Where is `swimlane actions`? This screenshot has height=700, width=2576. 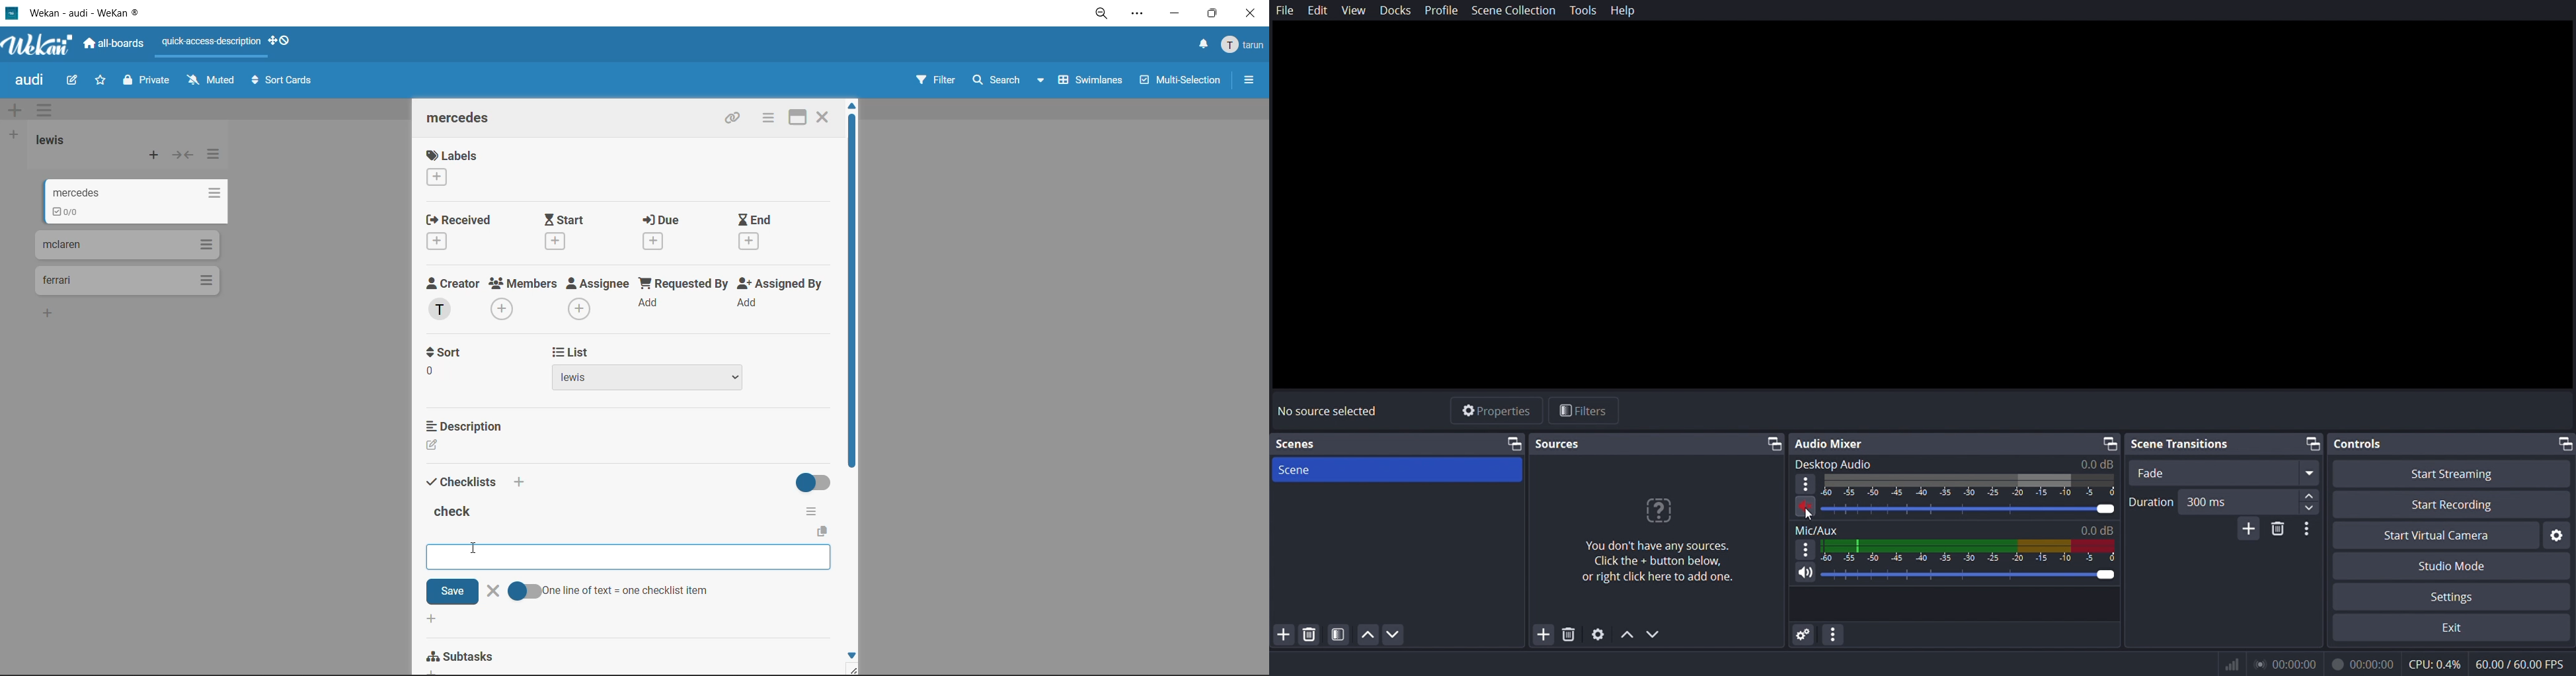 swimlane actions is located at coordinates (48, 112).